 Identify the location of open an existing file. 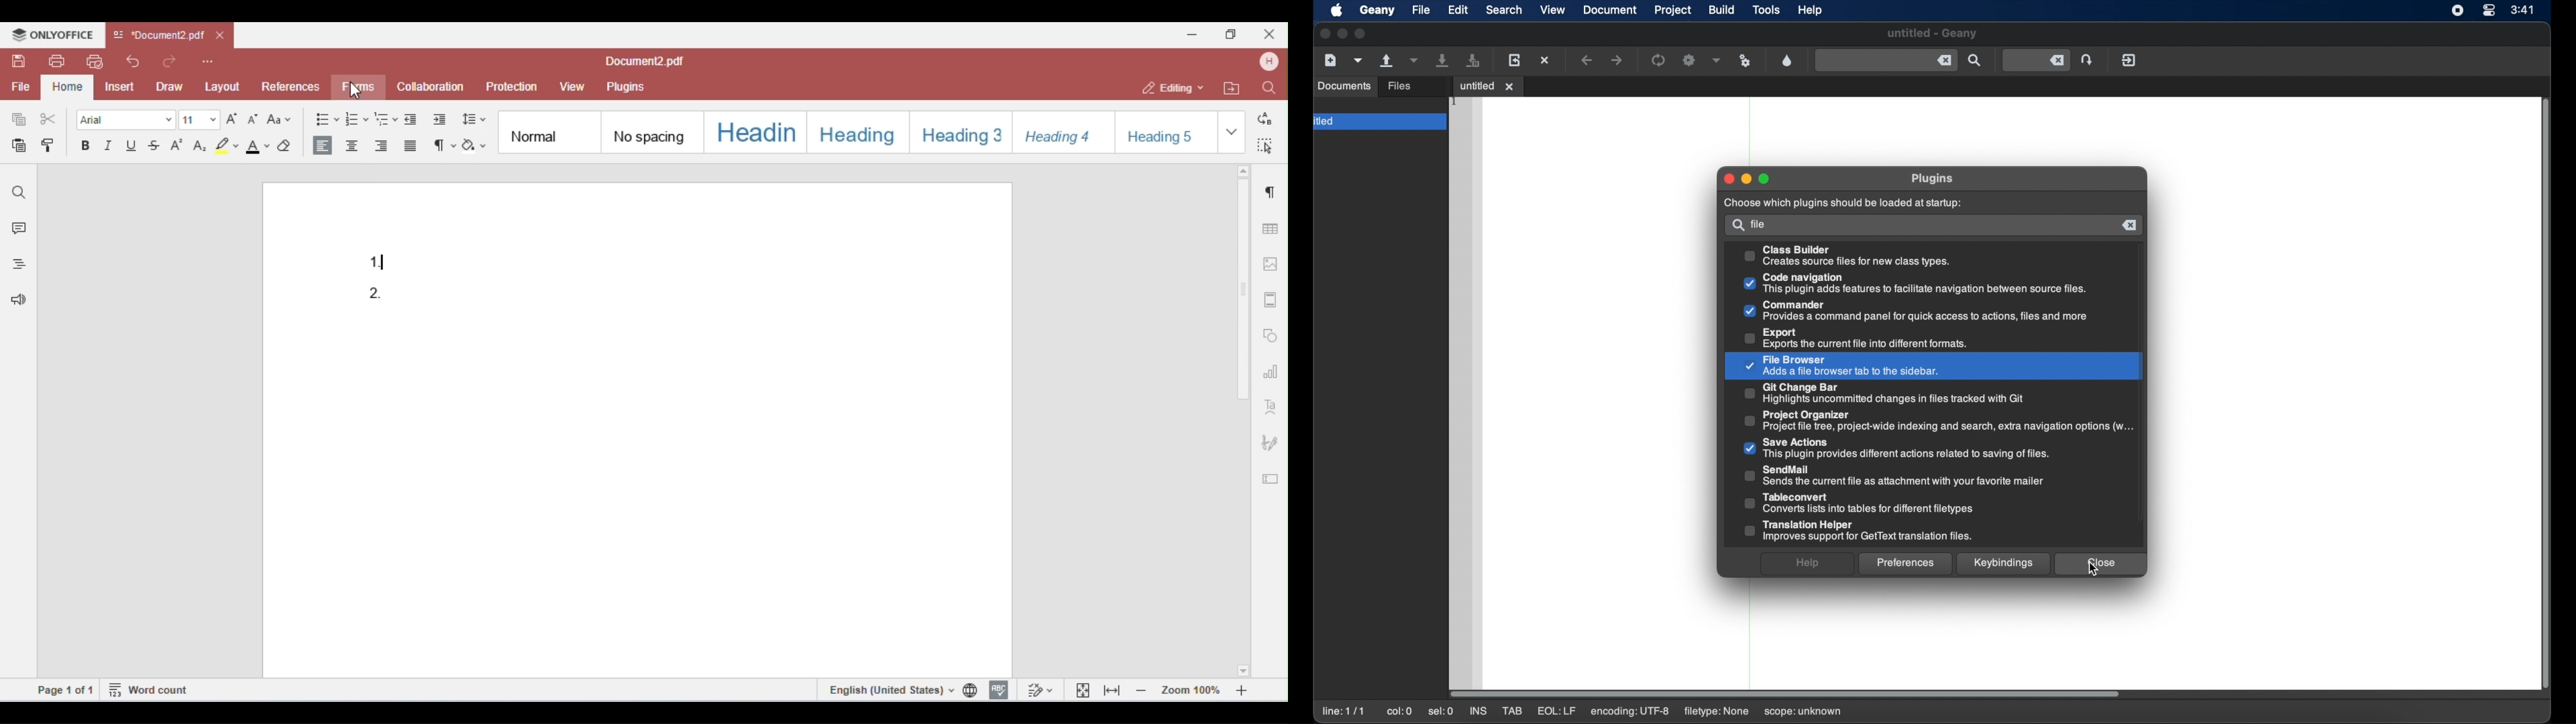
(1388, 61).